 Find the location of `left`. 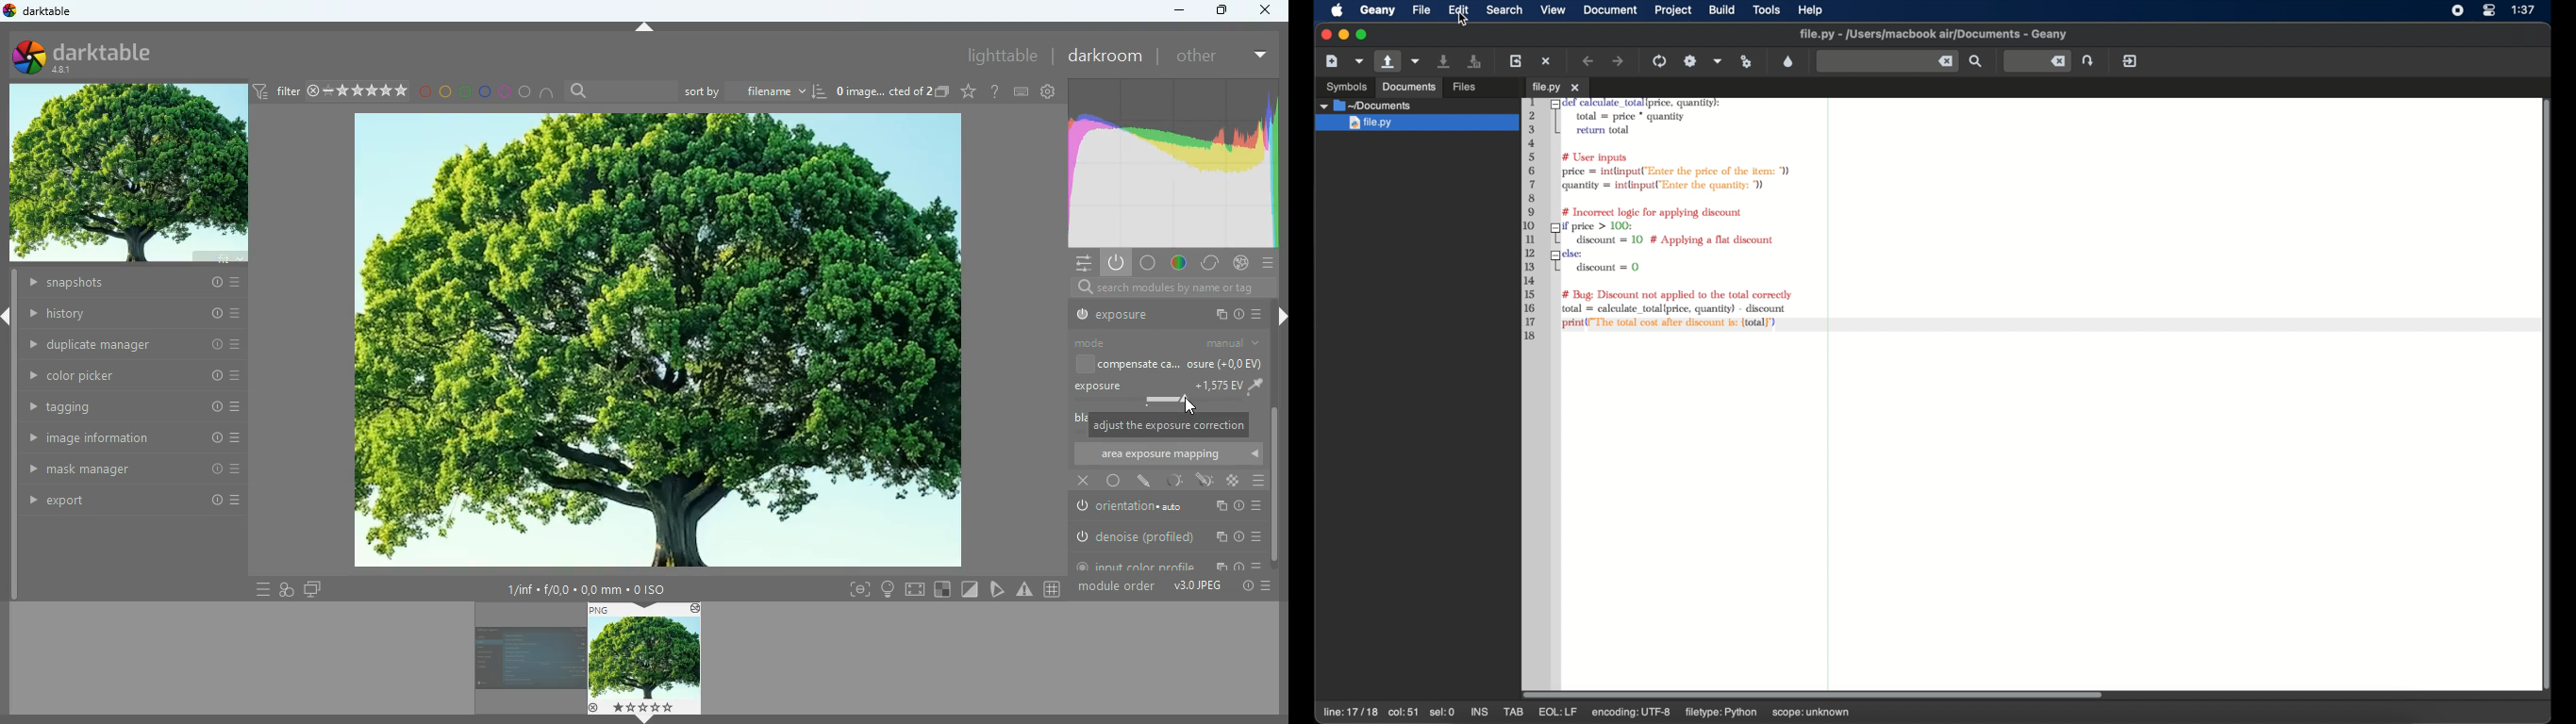

left is located at coordinates (8, 316).